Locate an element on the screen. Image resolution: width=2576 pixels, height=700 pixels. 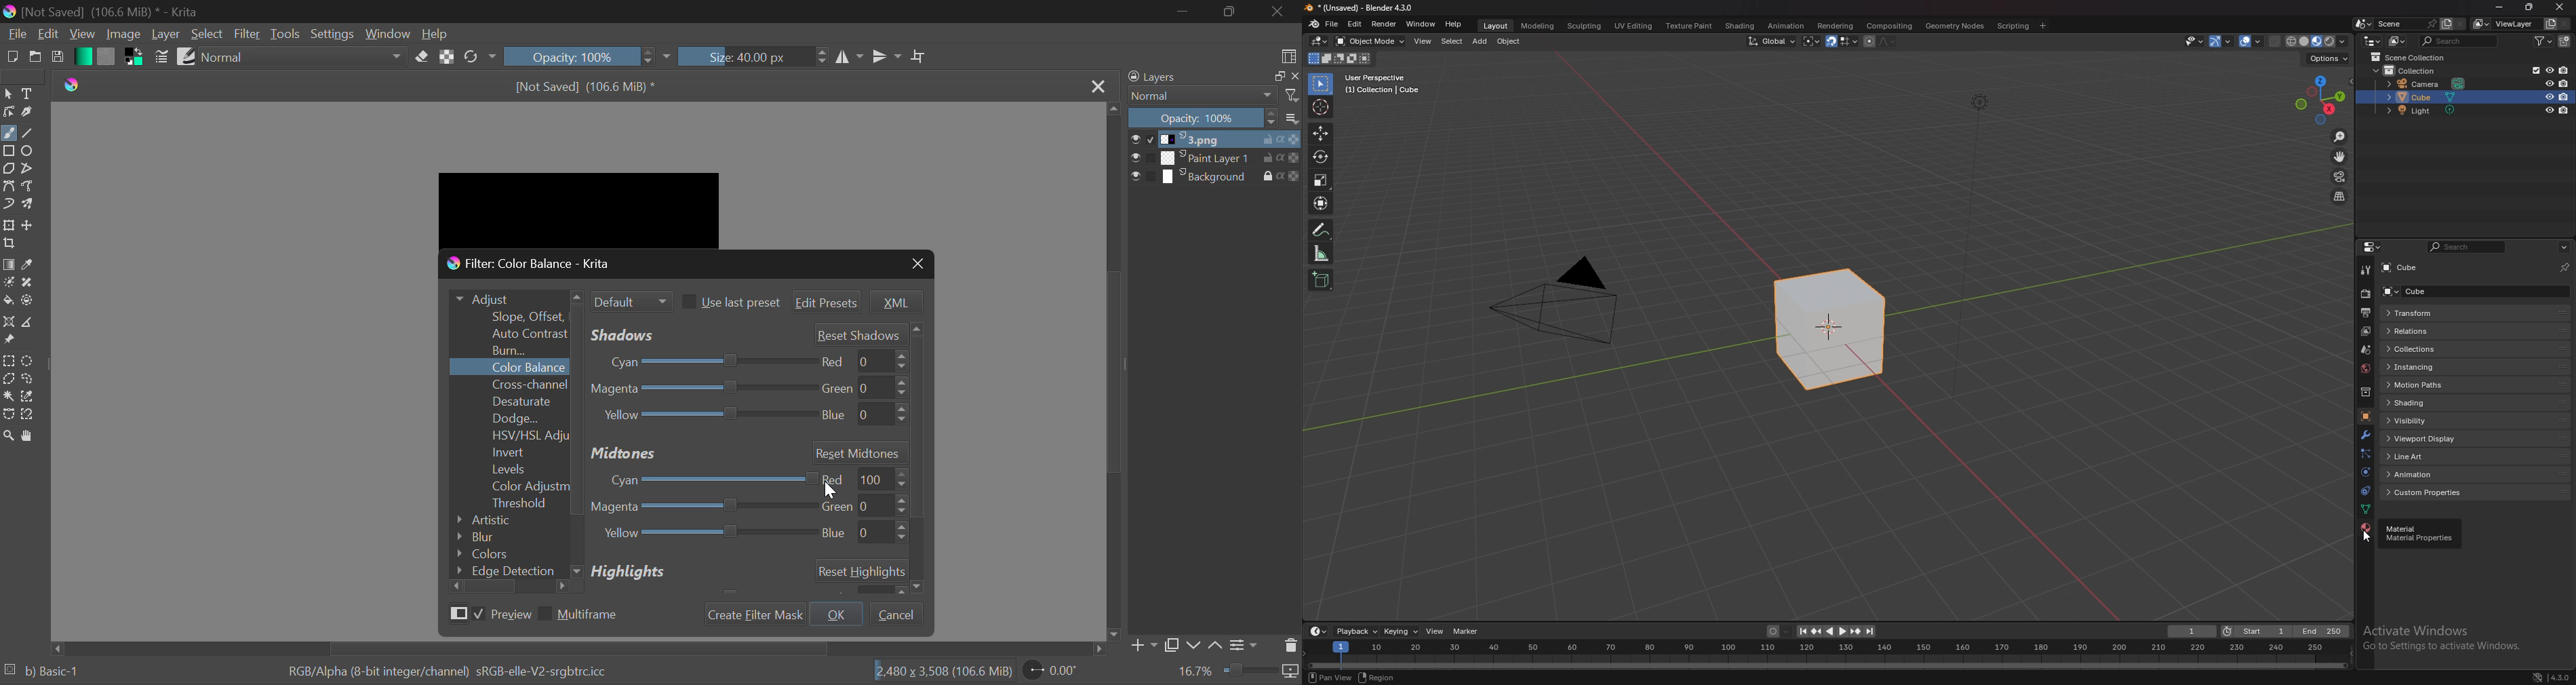
Calligraphic Tool is located at coordinates (28, 113).